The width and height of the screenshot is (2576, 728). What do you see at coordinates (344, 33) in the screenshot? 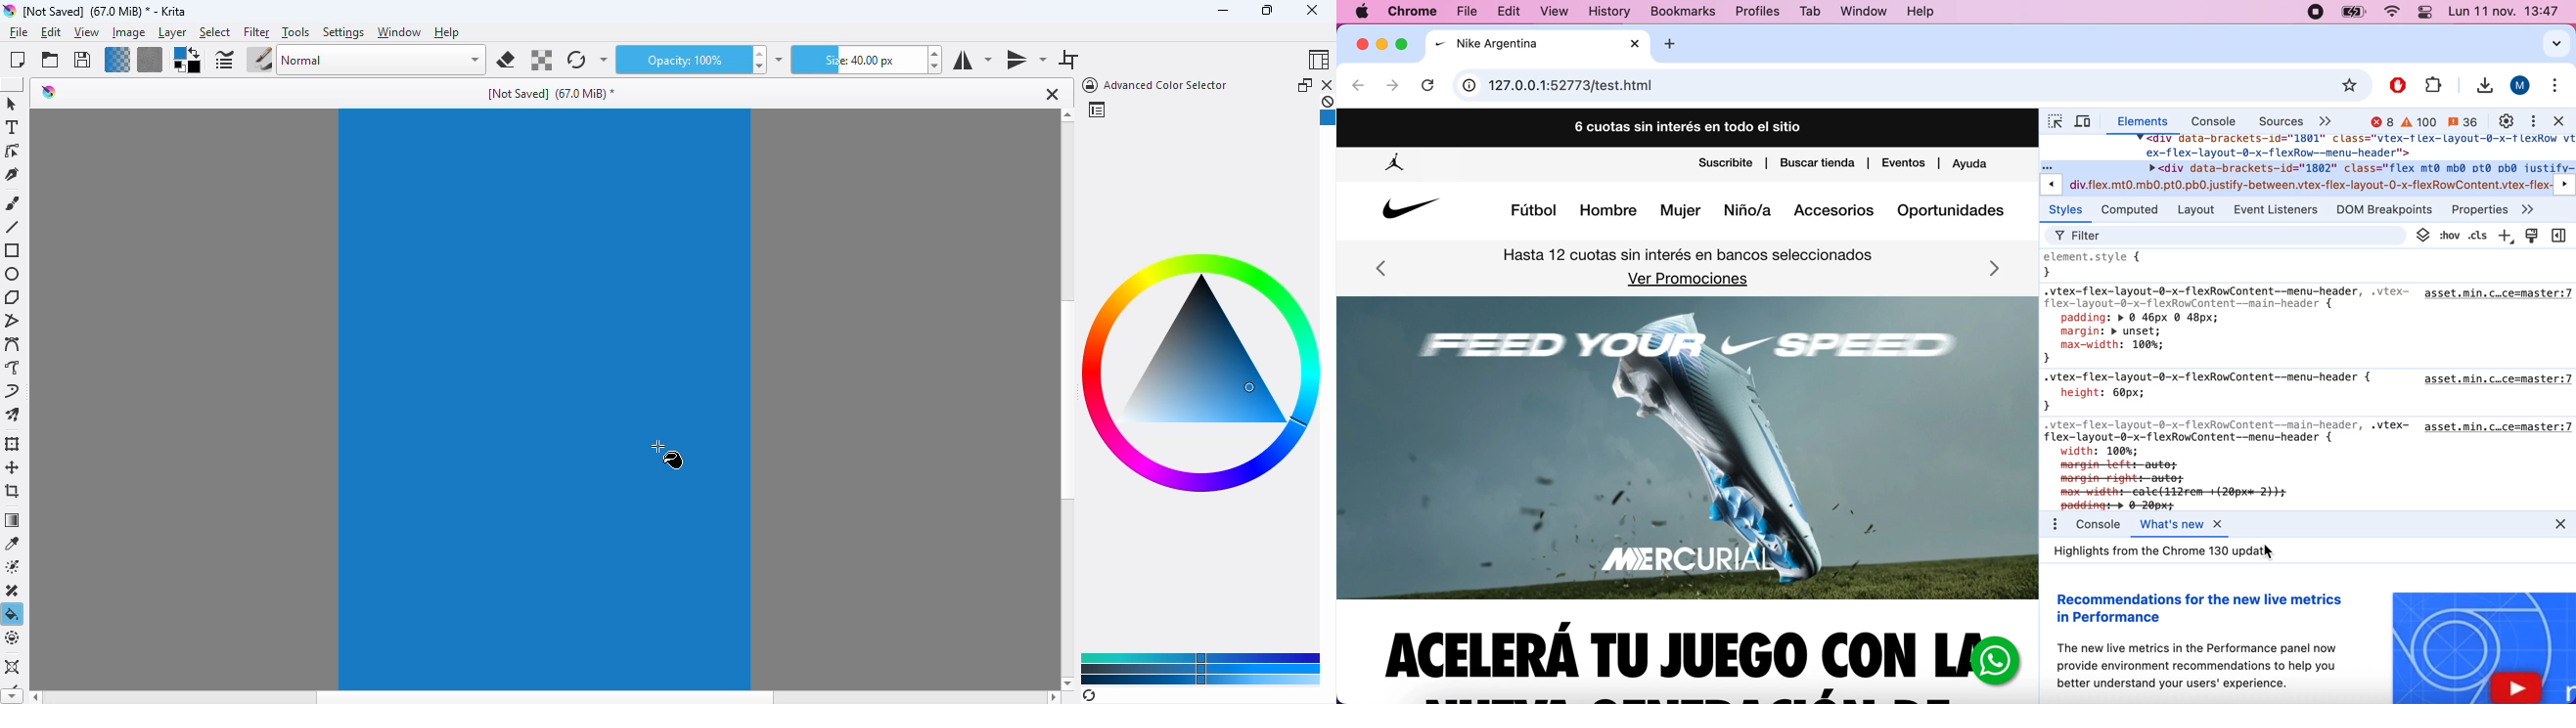
I see `settings` at bounding box center [344, 33].